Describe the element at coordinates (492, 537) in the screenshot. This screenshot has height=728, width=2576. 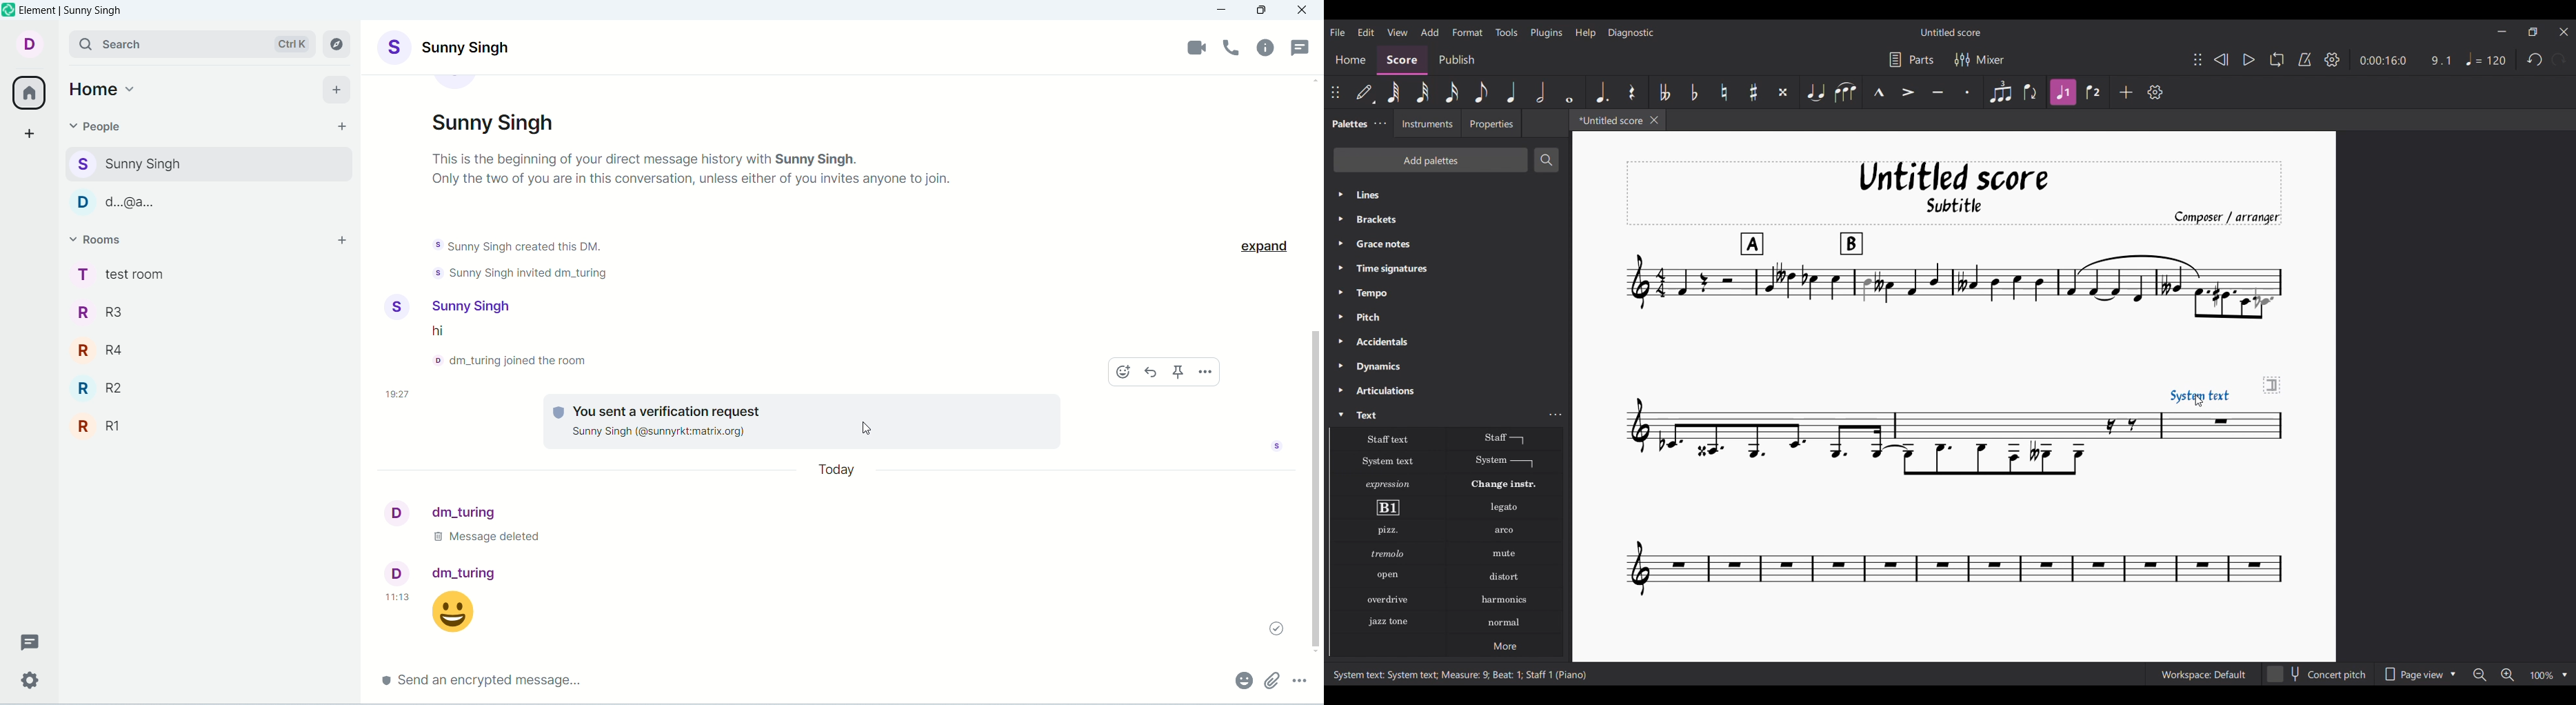
I see `text` at that location.